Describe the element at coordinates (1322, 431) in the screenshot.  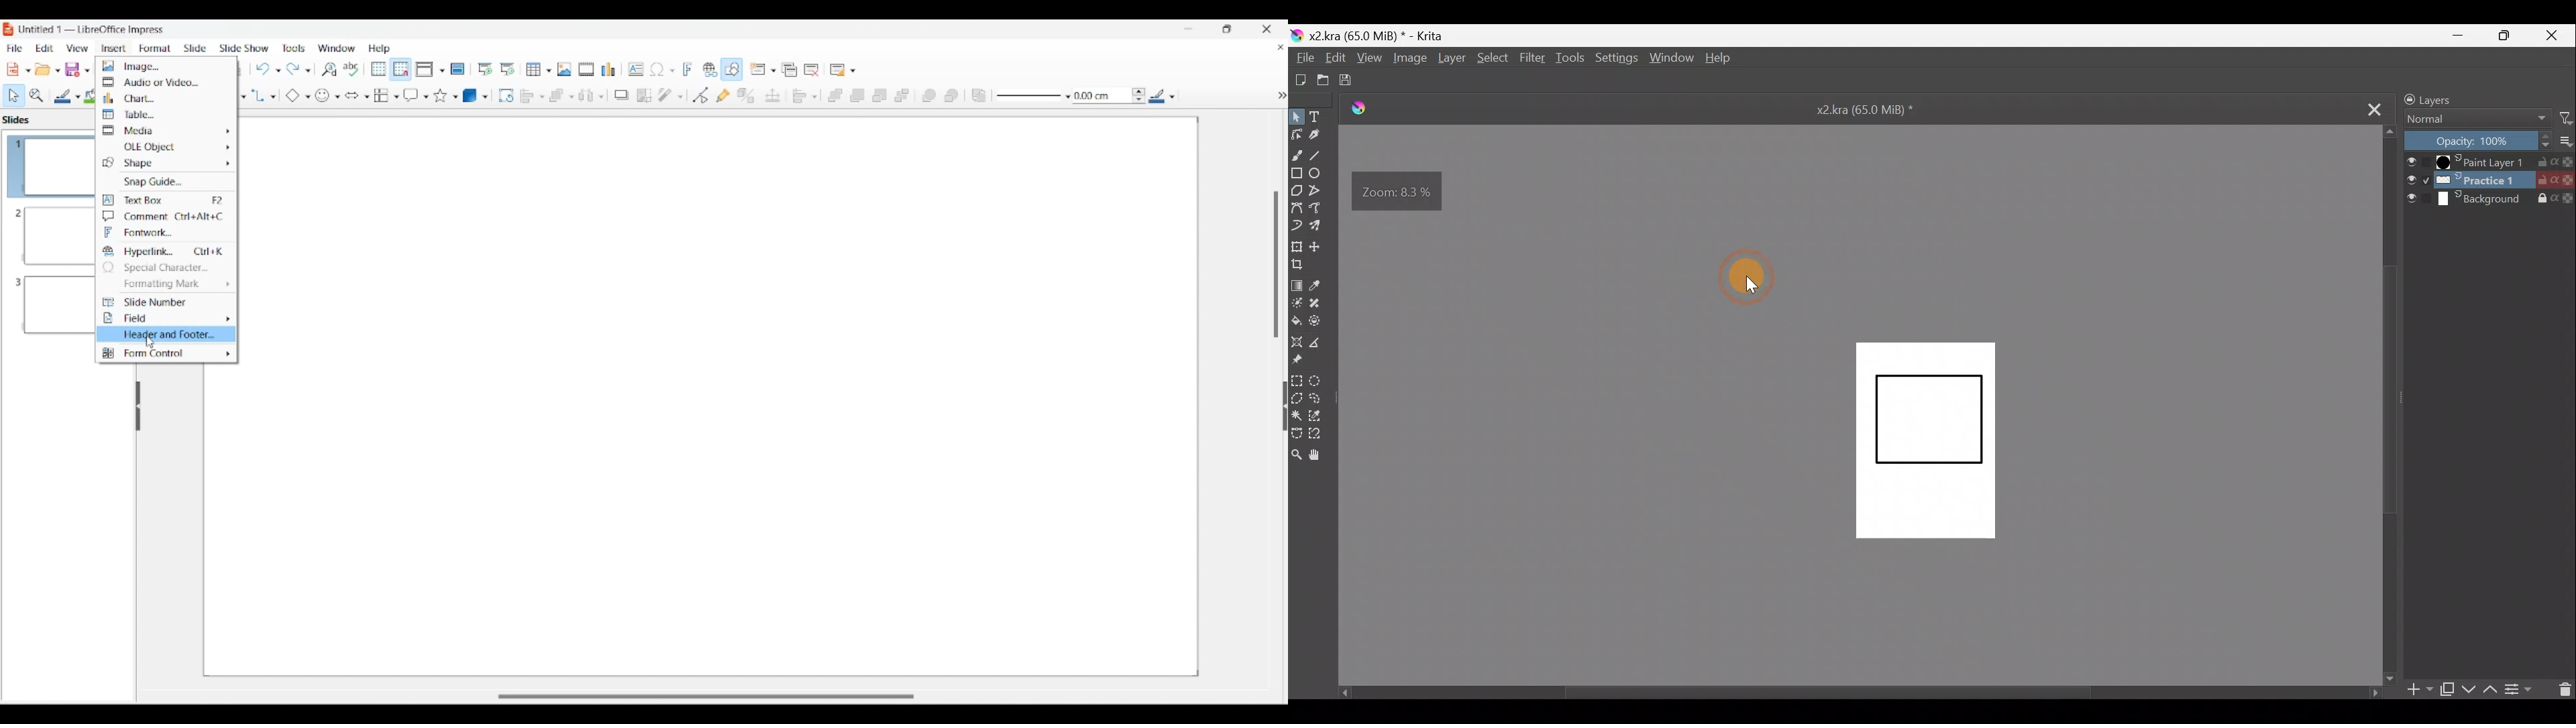
I see `Magnetic curve selection tool` at that location.